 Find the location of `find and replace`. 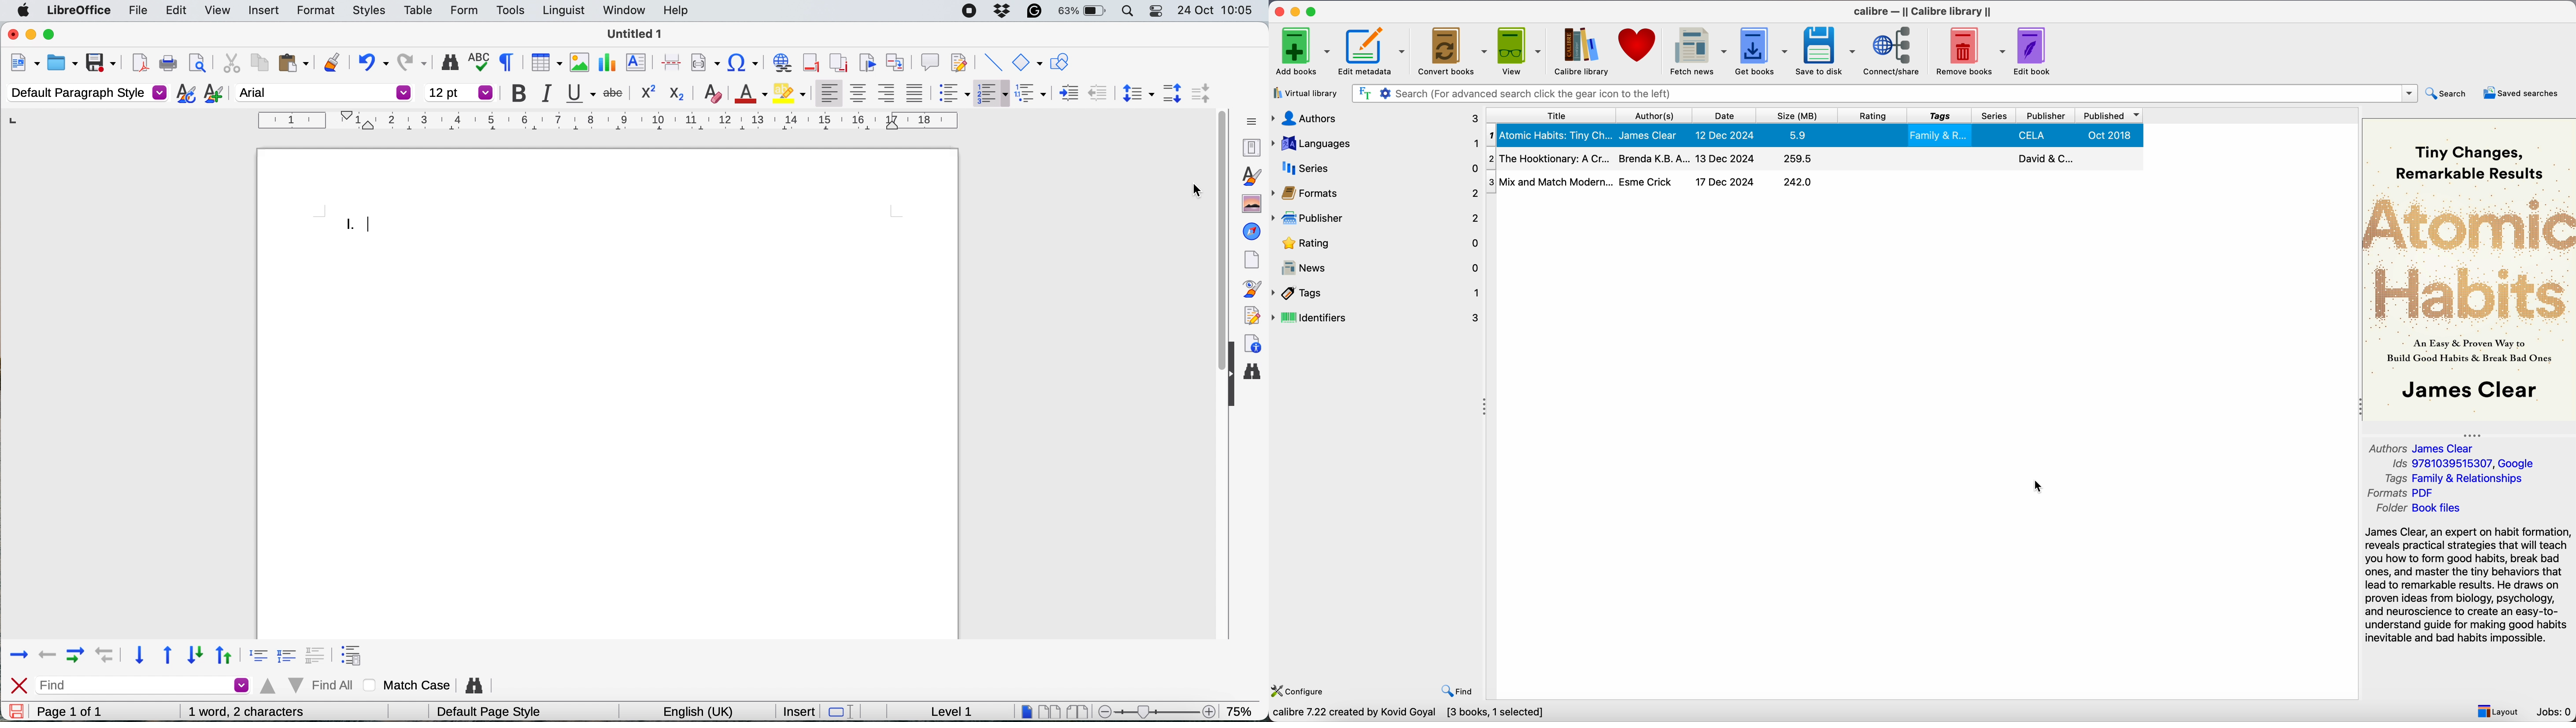

find and replace is located at coordinates (449, 63).